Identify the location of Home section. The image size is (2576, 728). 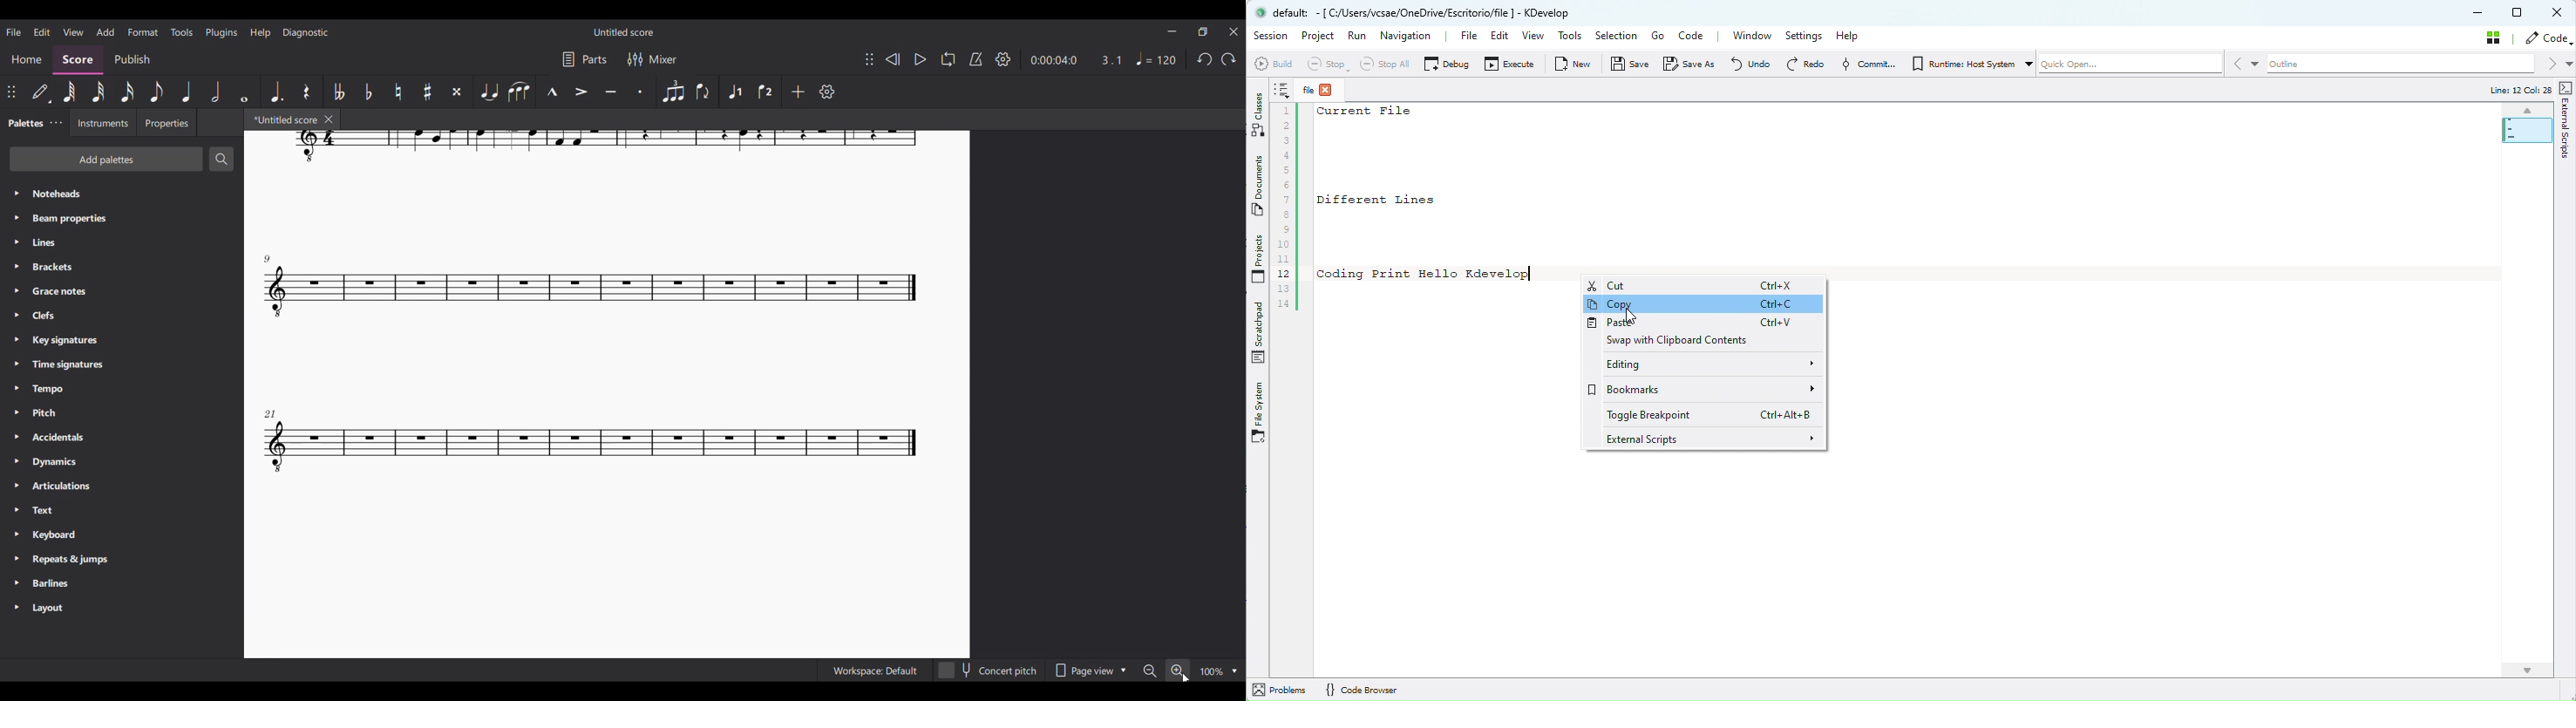
(27, 60).